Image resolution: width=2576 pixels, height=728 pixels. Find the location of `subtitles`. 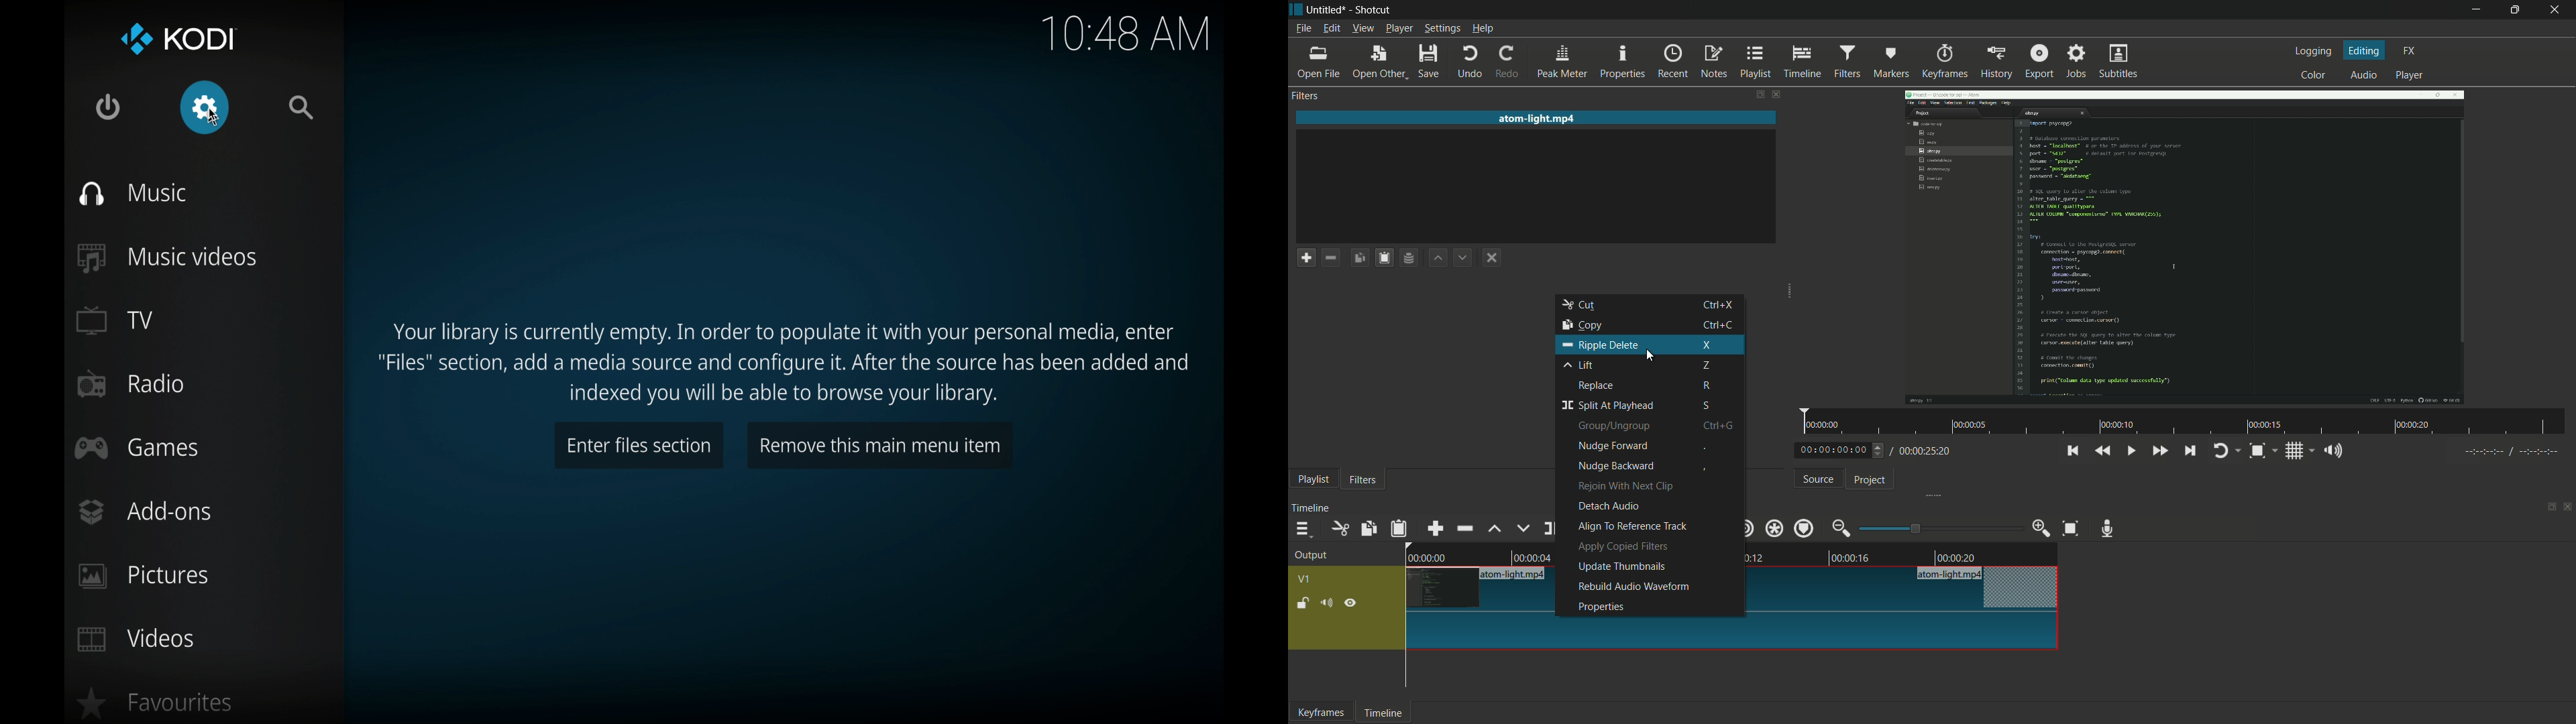

subtitles is located at coordinates (2118, 60).